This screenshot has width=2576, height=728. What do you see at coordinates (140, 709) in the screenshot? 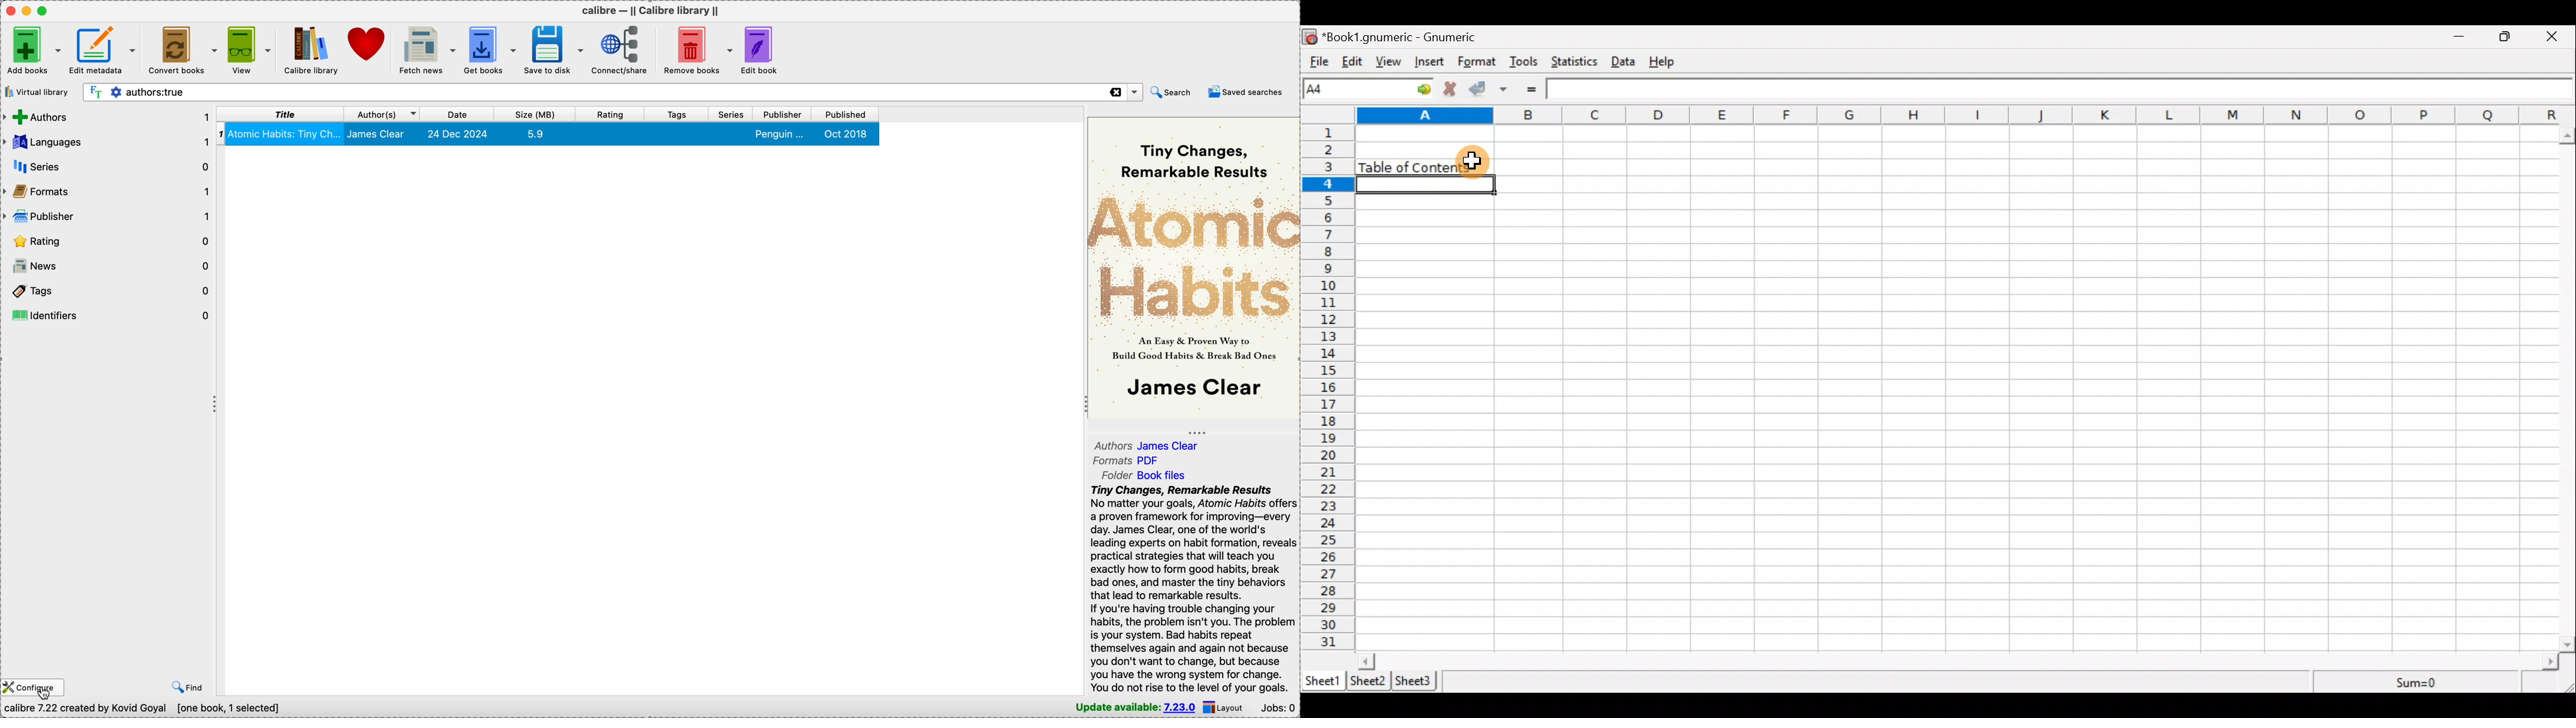
I see `Calibre 7.22 created by Kovid Goyal [one book, 1 selected]` at bounding box center [140, 709].